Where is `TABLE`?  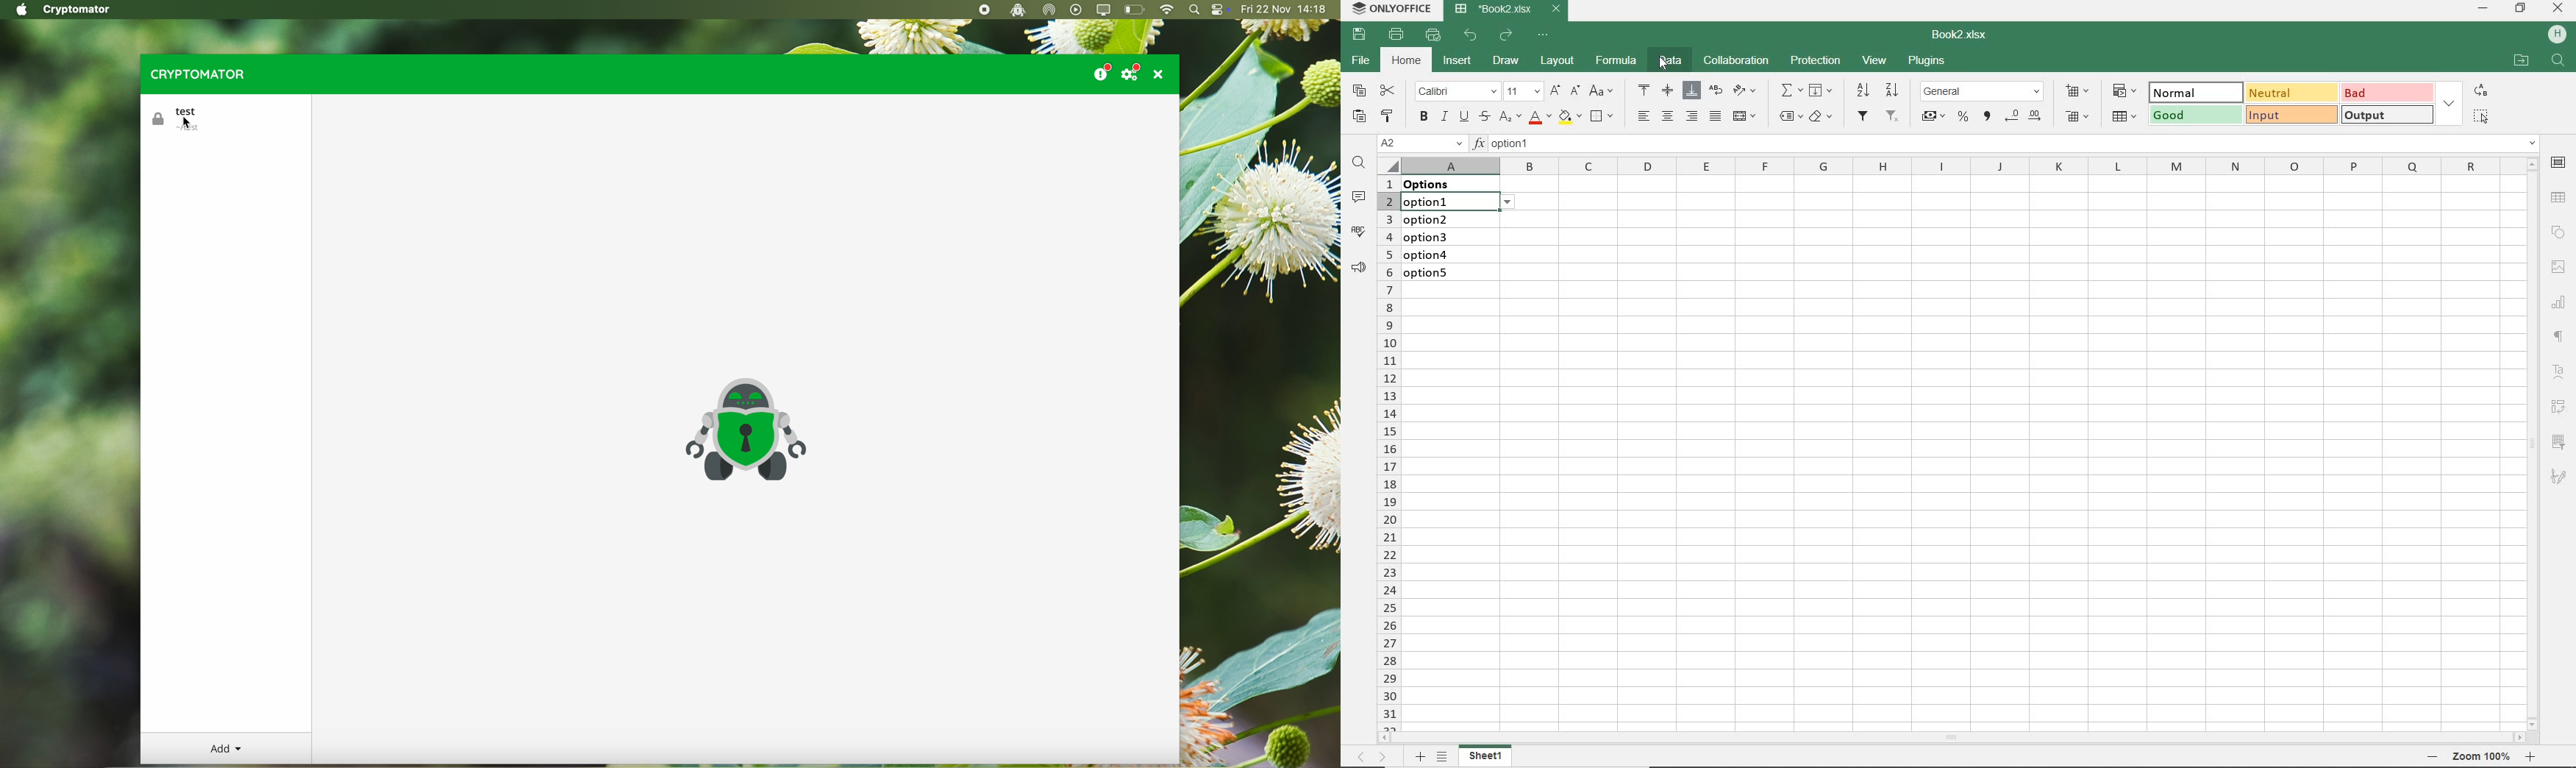
TABLE is located at coordinates (2558, 198).